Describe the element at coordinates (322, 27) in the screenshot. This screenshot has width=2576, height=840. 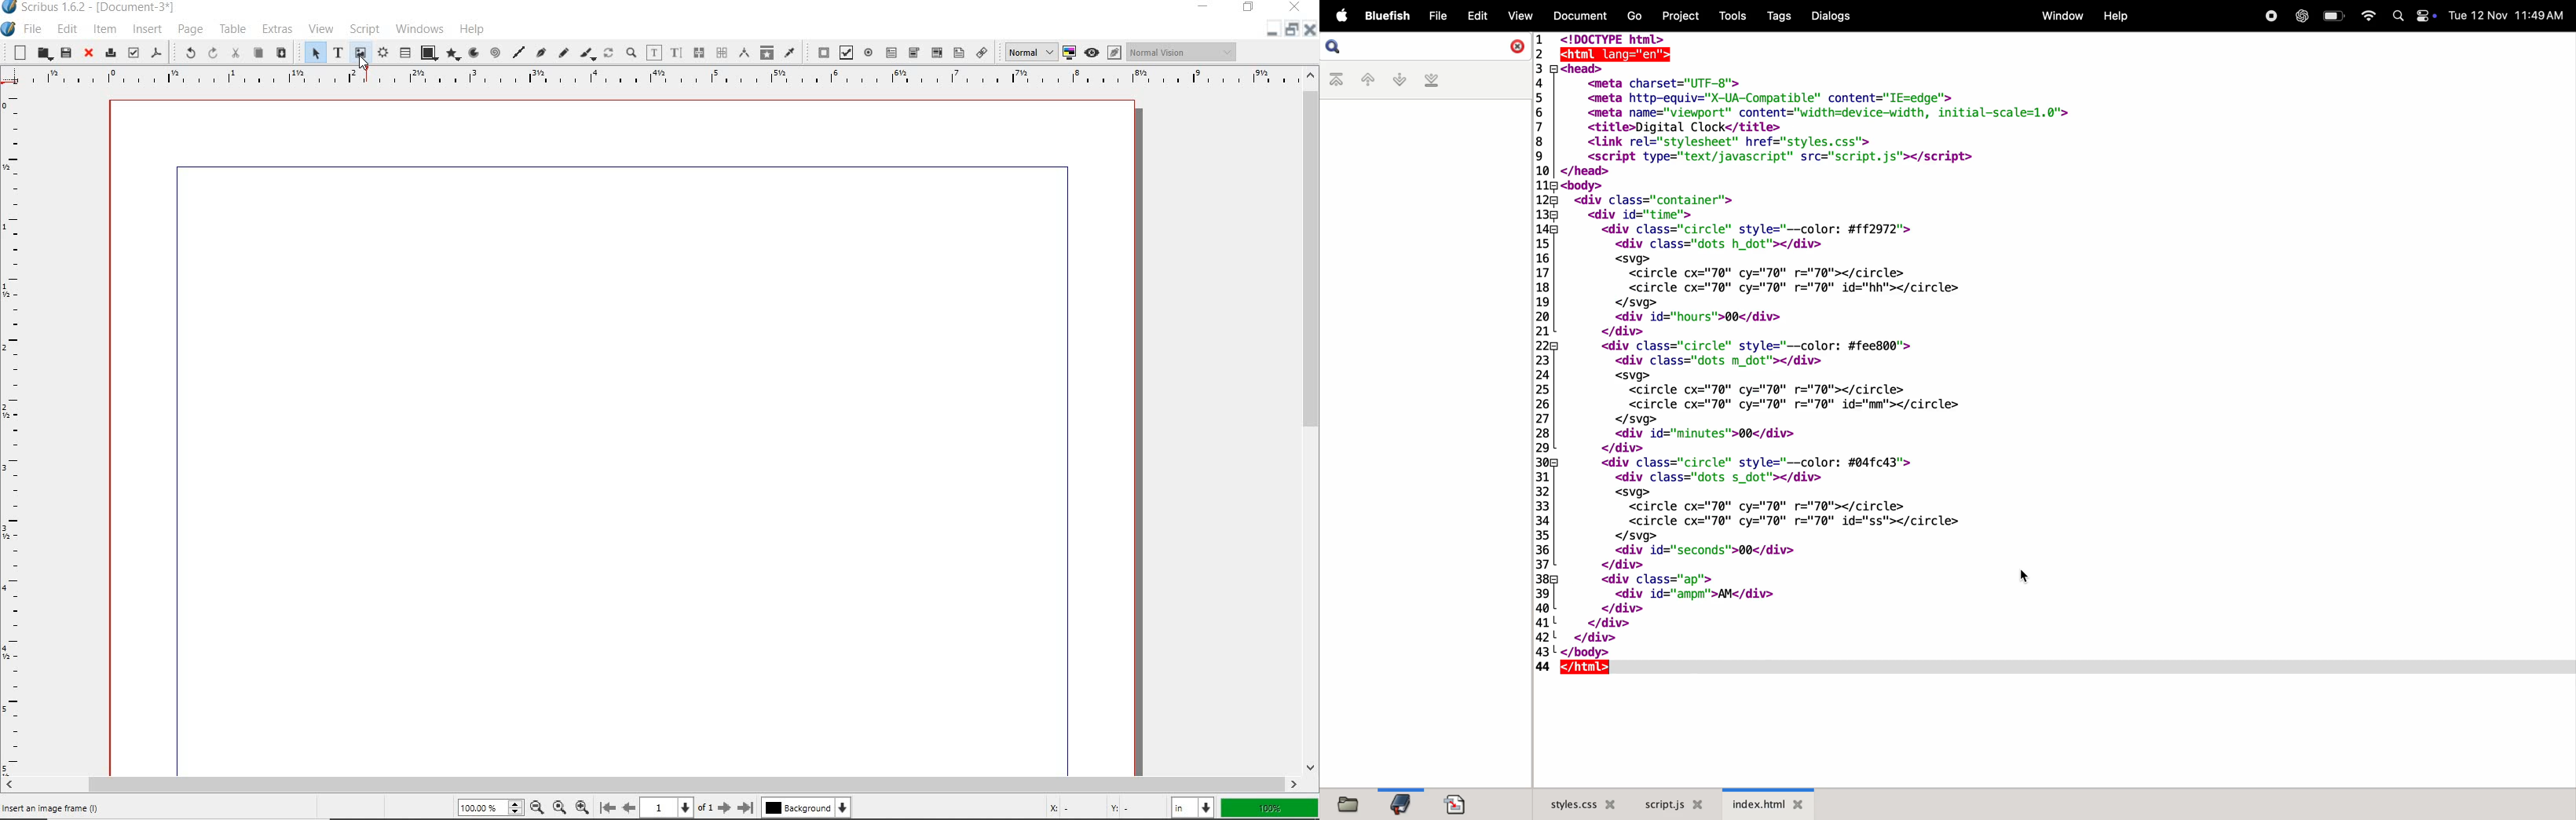
I see `VIEW` at that location.